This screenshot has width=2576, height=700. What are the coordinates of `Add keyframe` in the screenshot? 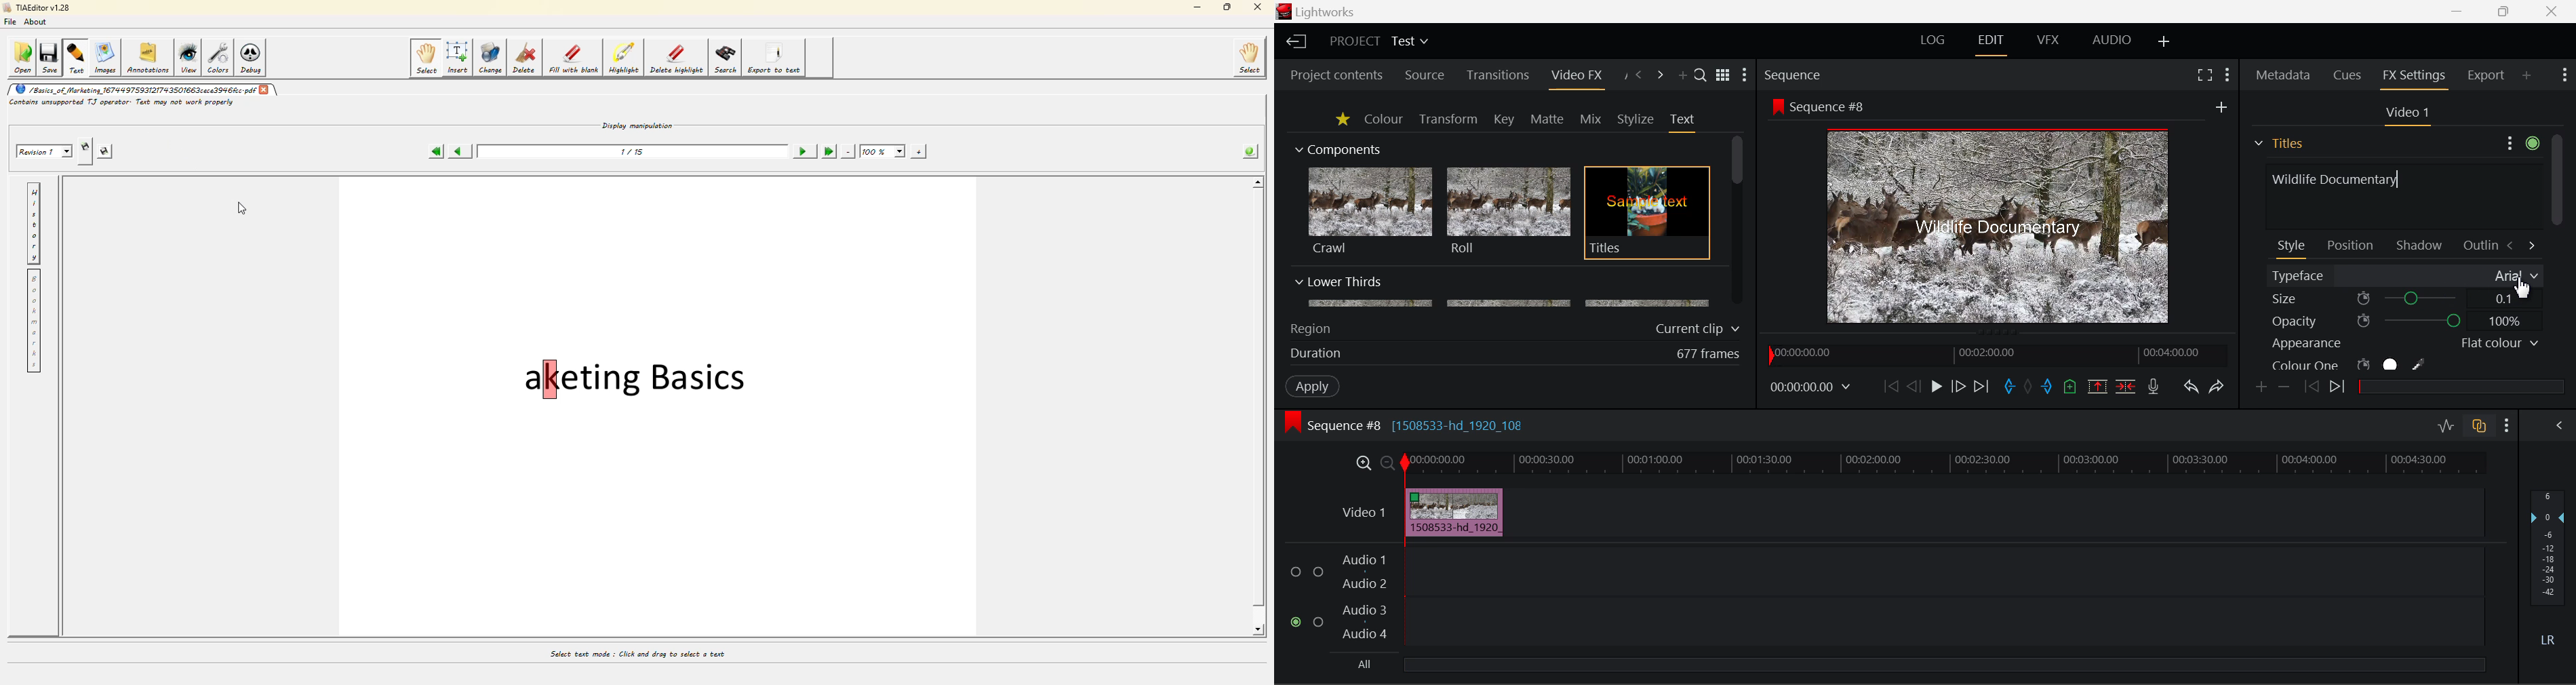 It's located at (2263, 388).